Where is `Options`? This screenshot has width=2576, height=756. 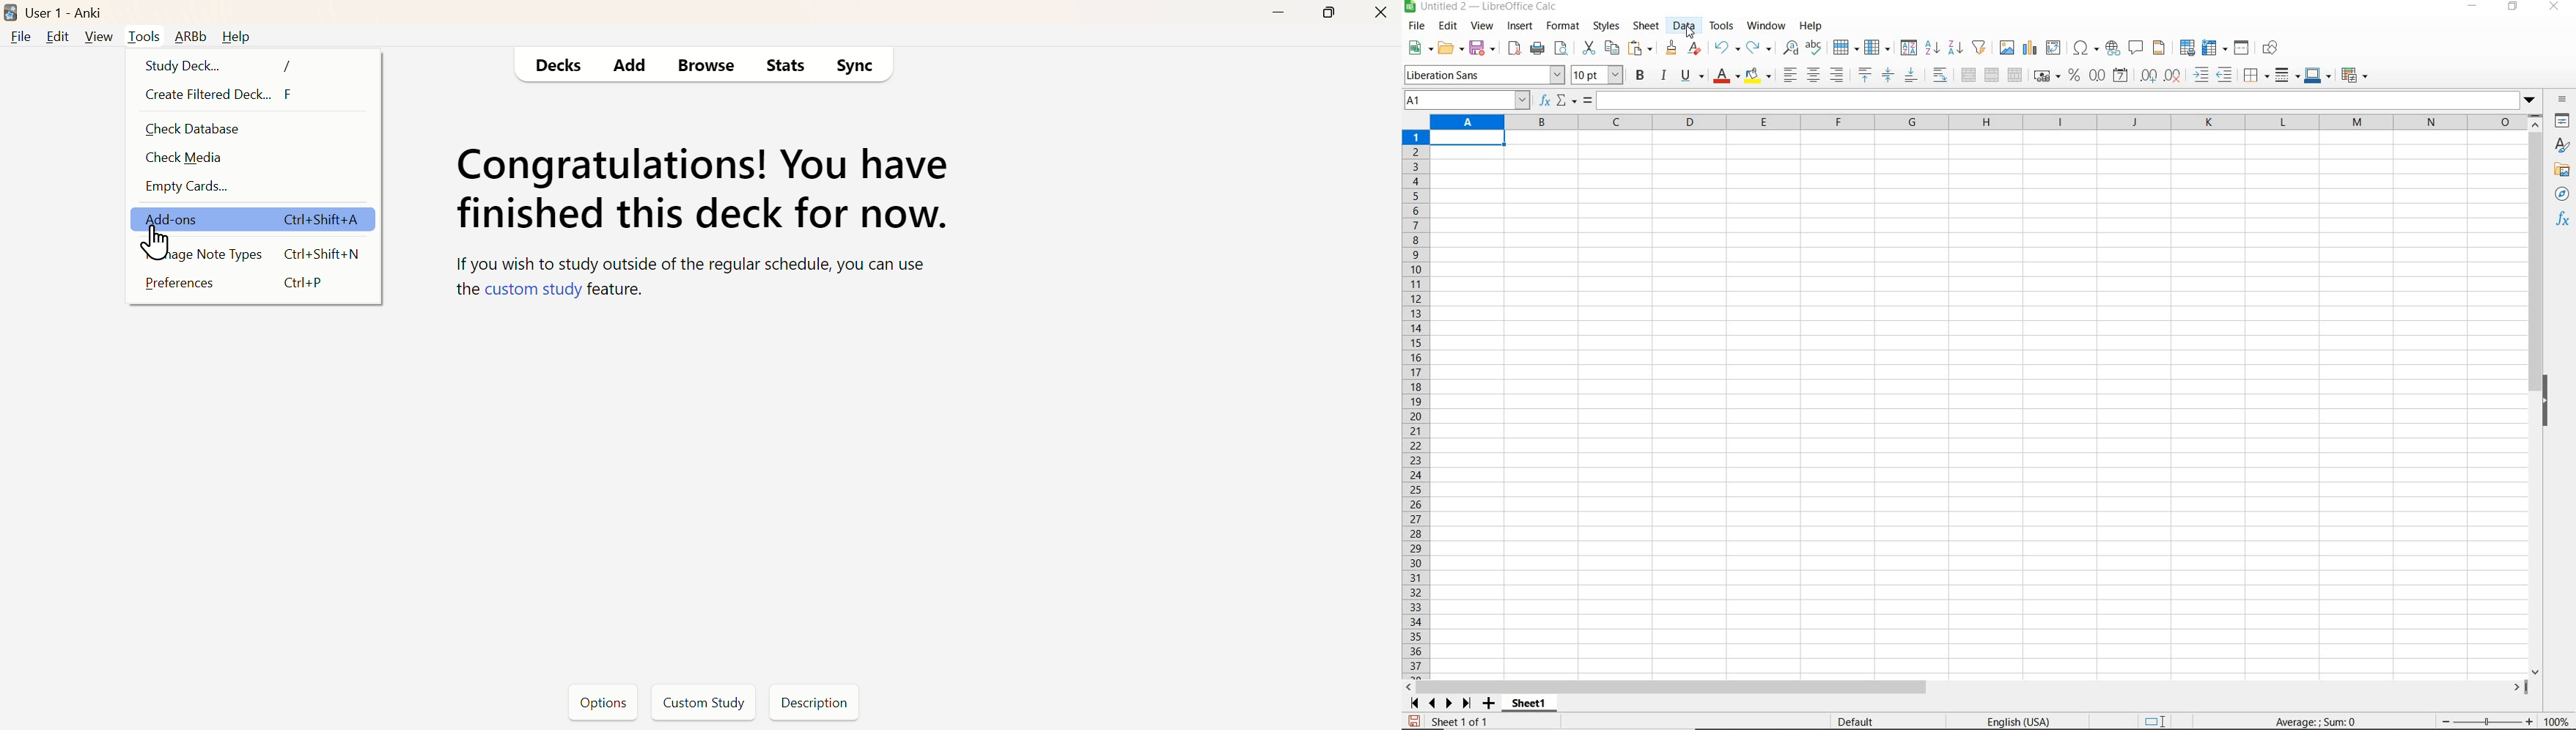
Options is located at coordinates (604, 702).